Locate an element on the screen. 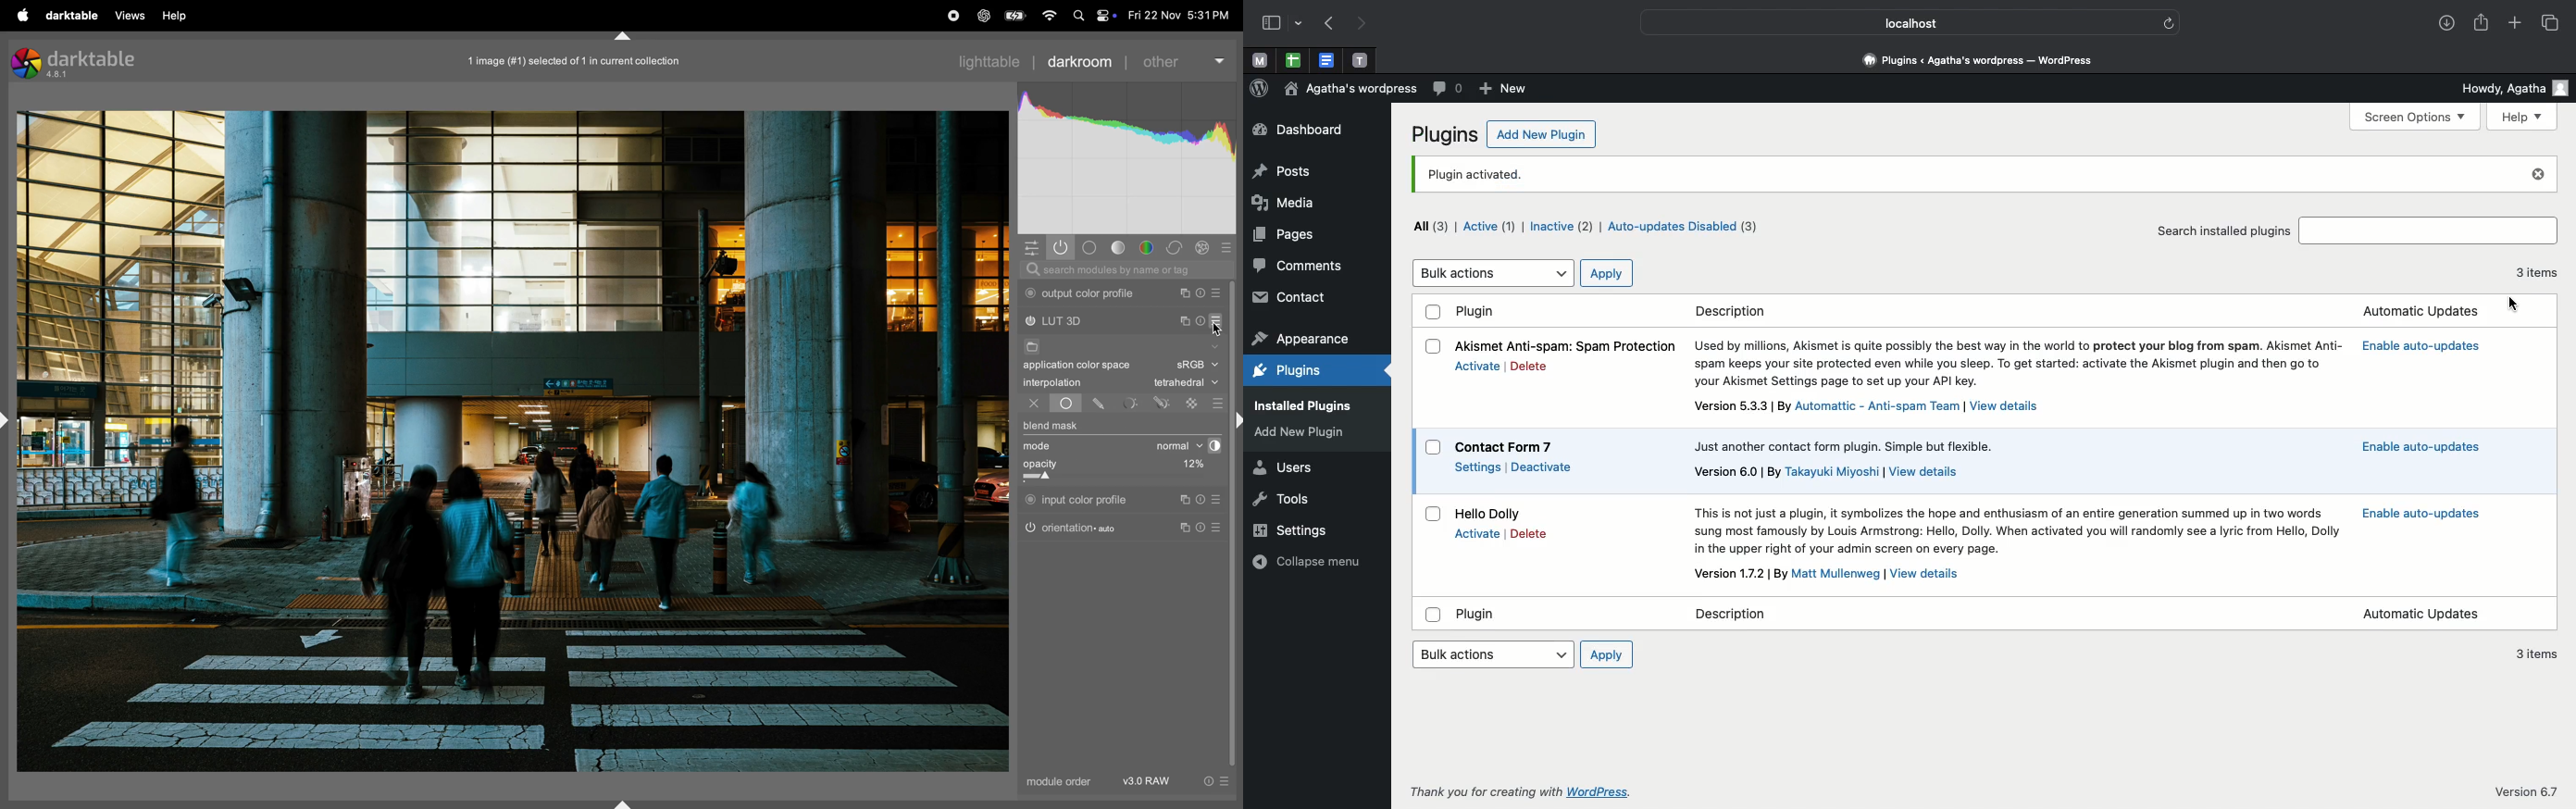 The width and height of the screenshot is (2576, 812). quick access panel is located at coordinates (1029, 246).